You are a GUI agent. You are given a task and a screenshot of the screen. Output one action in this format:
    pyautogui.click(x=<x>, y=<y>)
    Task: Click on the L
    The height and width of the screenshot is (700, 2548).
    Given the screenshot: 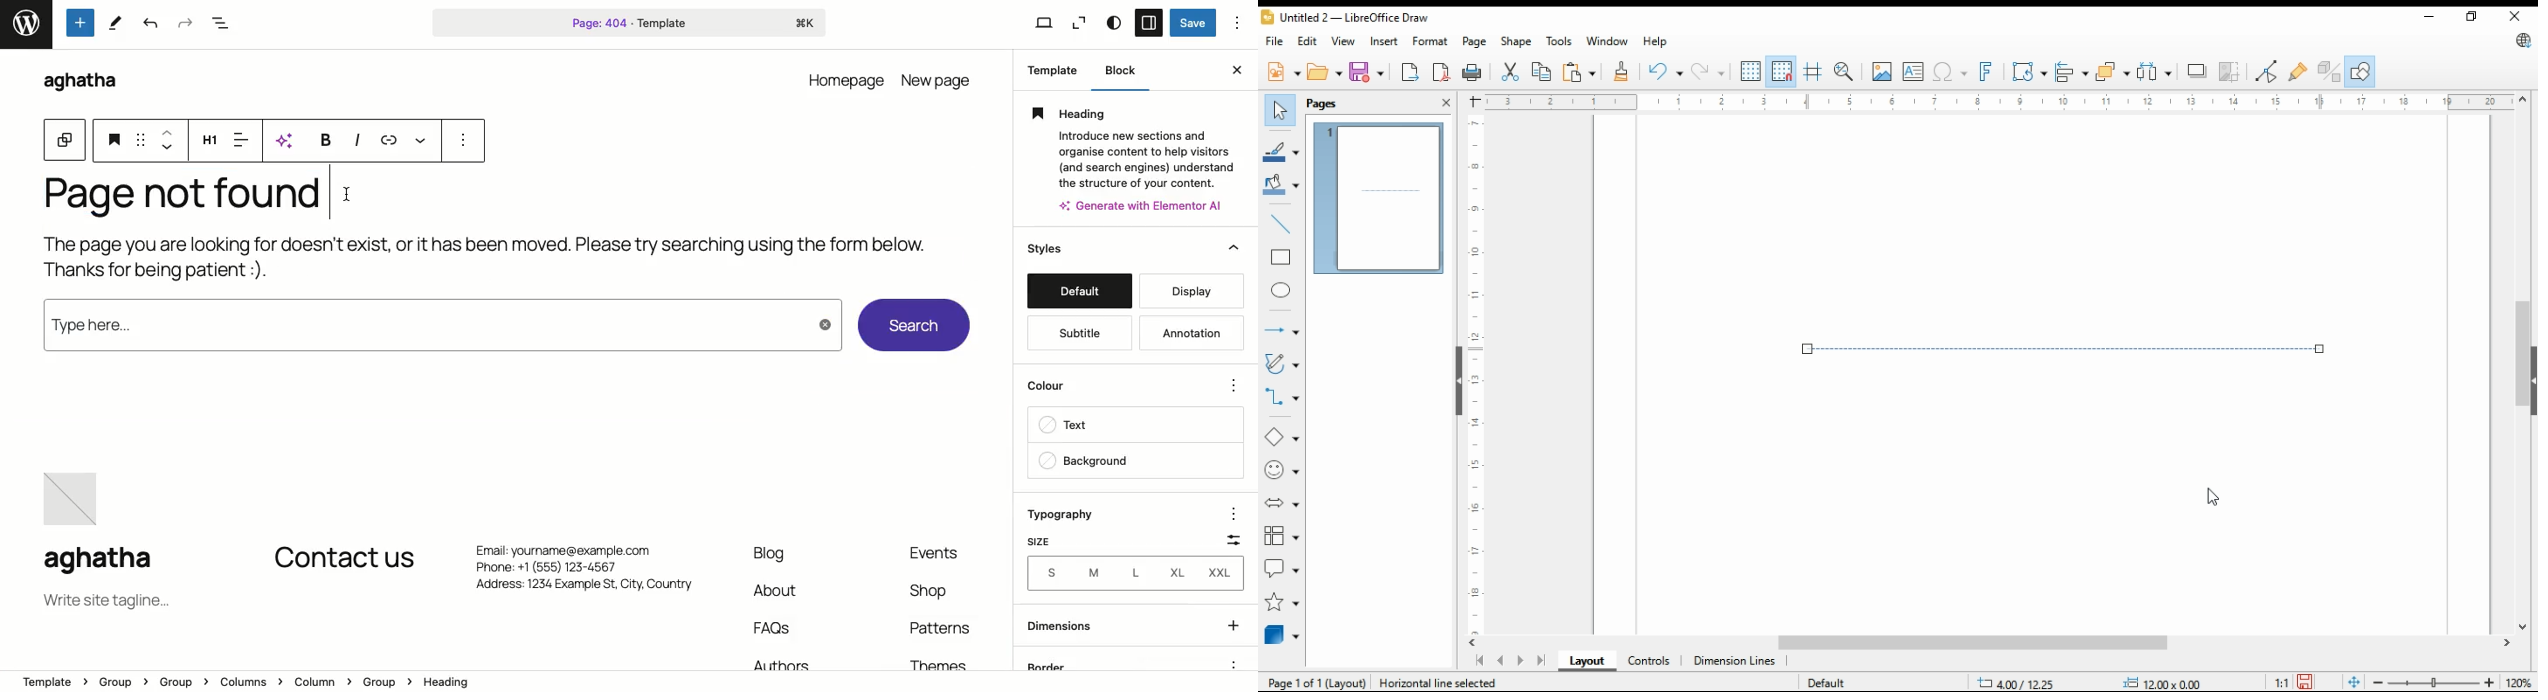 What is the action you would take?
    pyautogui.click(x=1138, y=574)
    